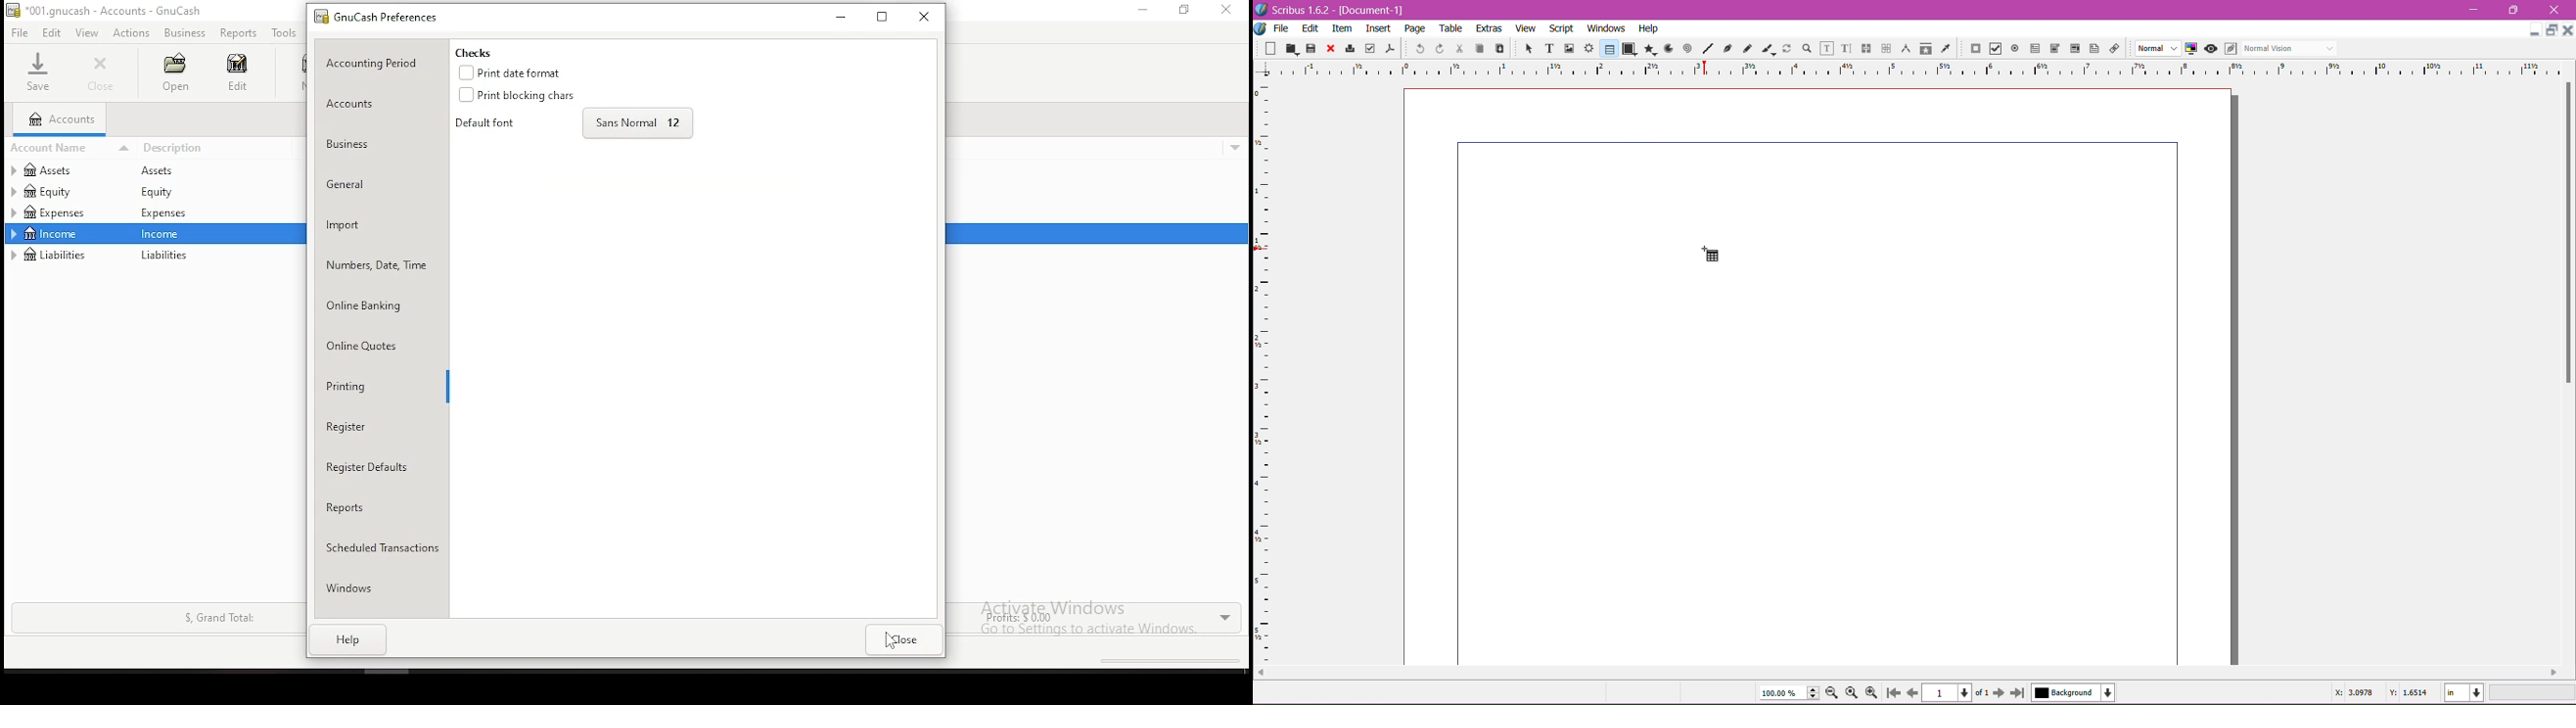 The width and height of the screenshot is (2576, 728). What do you see at coordinates (237, 71) in the screenshot?
I see `edit` at bounding box center [237, 71].